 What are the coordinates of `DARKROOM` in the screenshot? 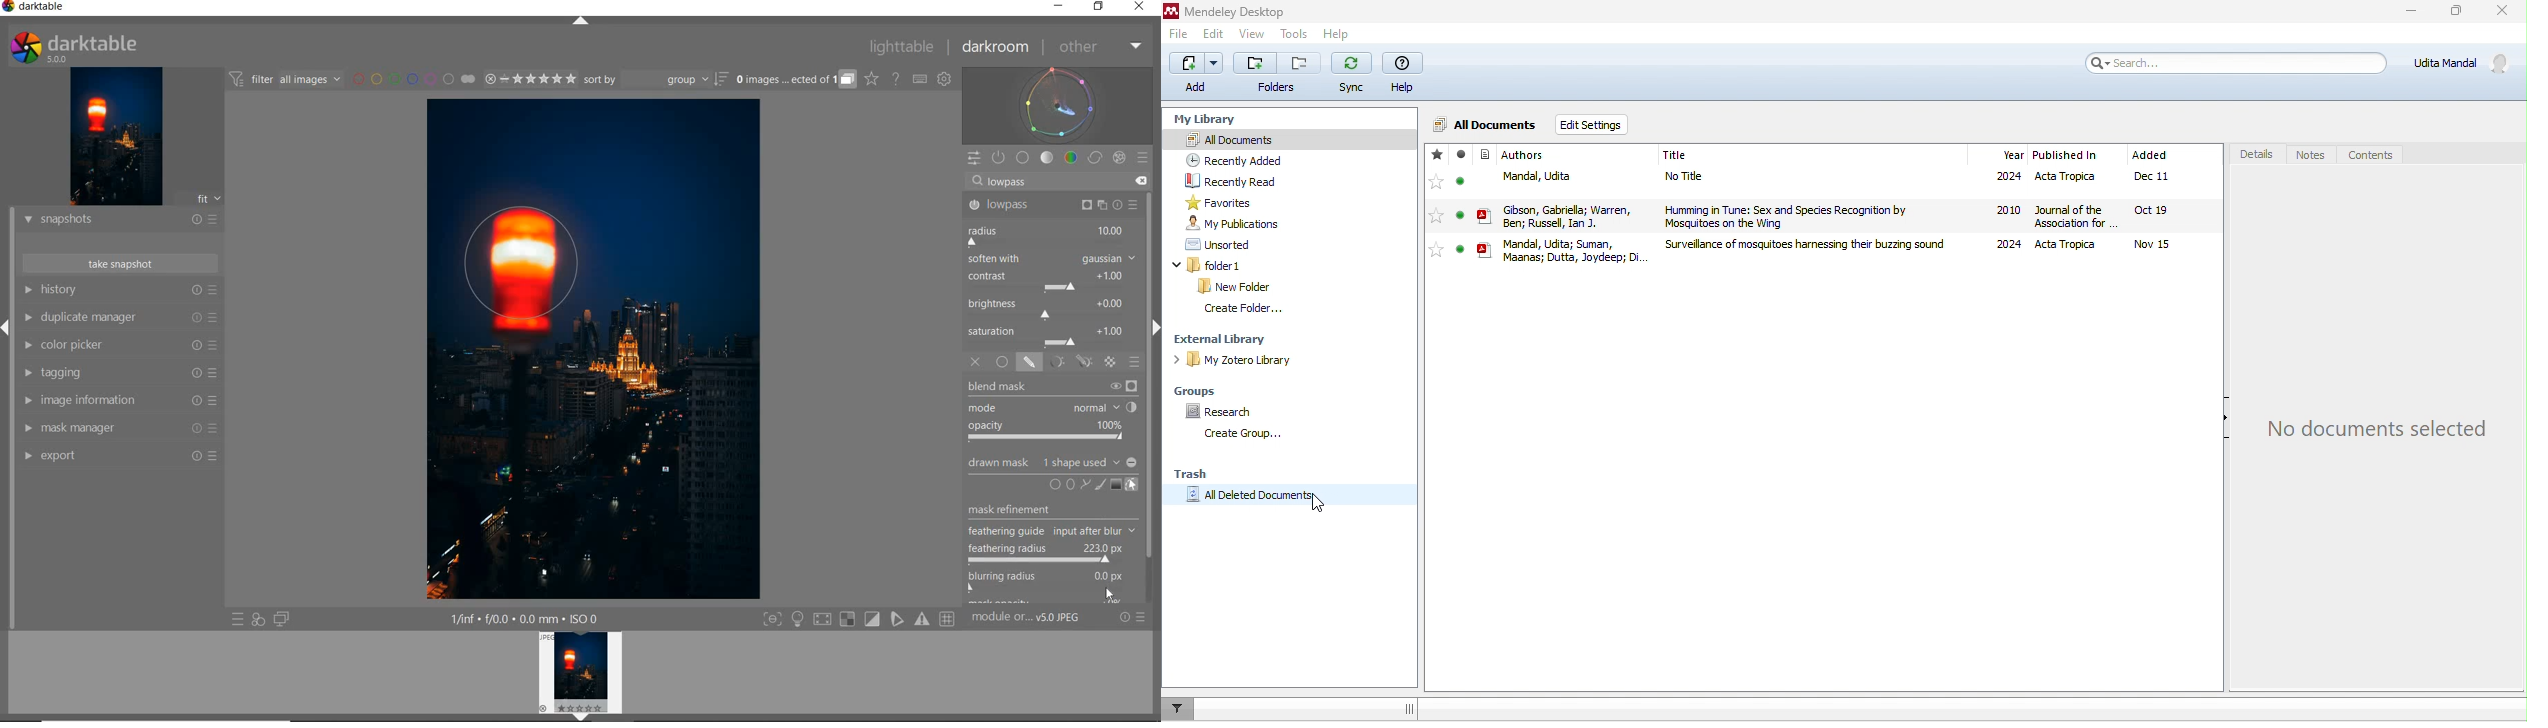 It's located at (999, 48).